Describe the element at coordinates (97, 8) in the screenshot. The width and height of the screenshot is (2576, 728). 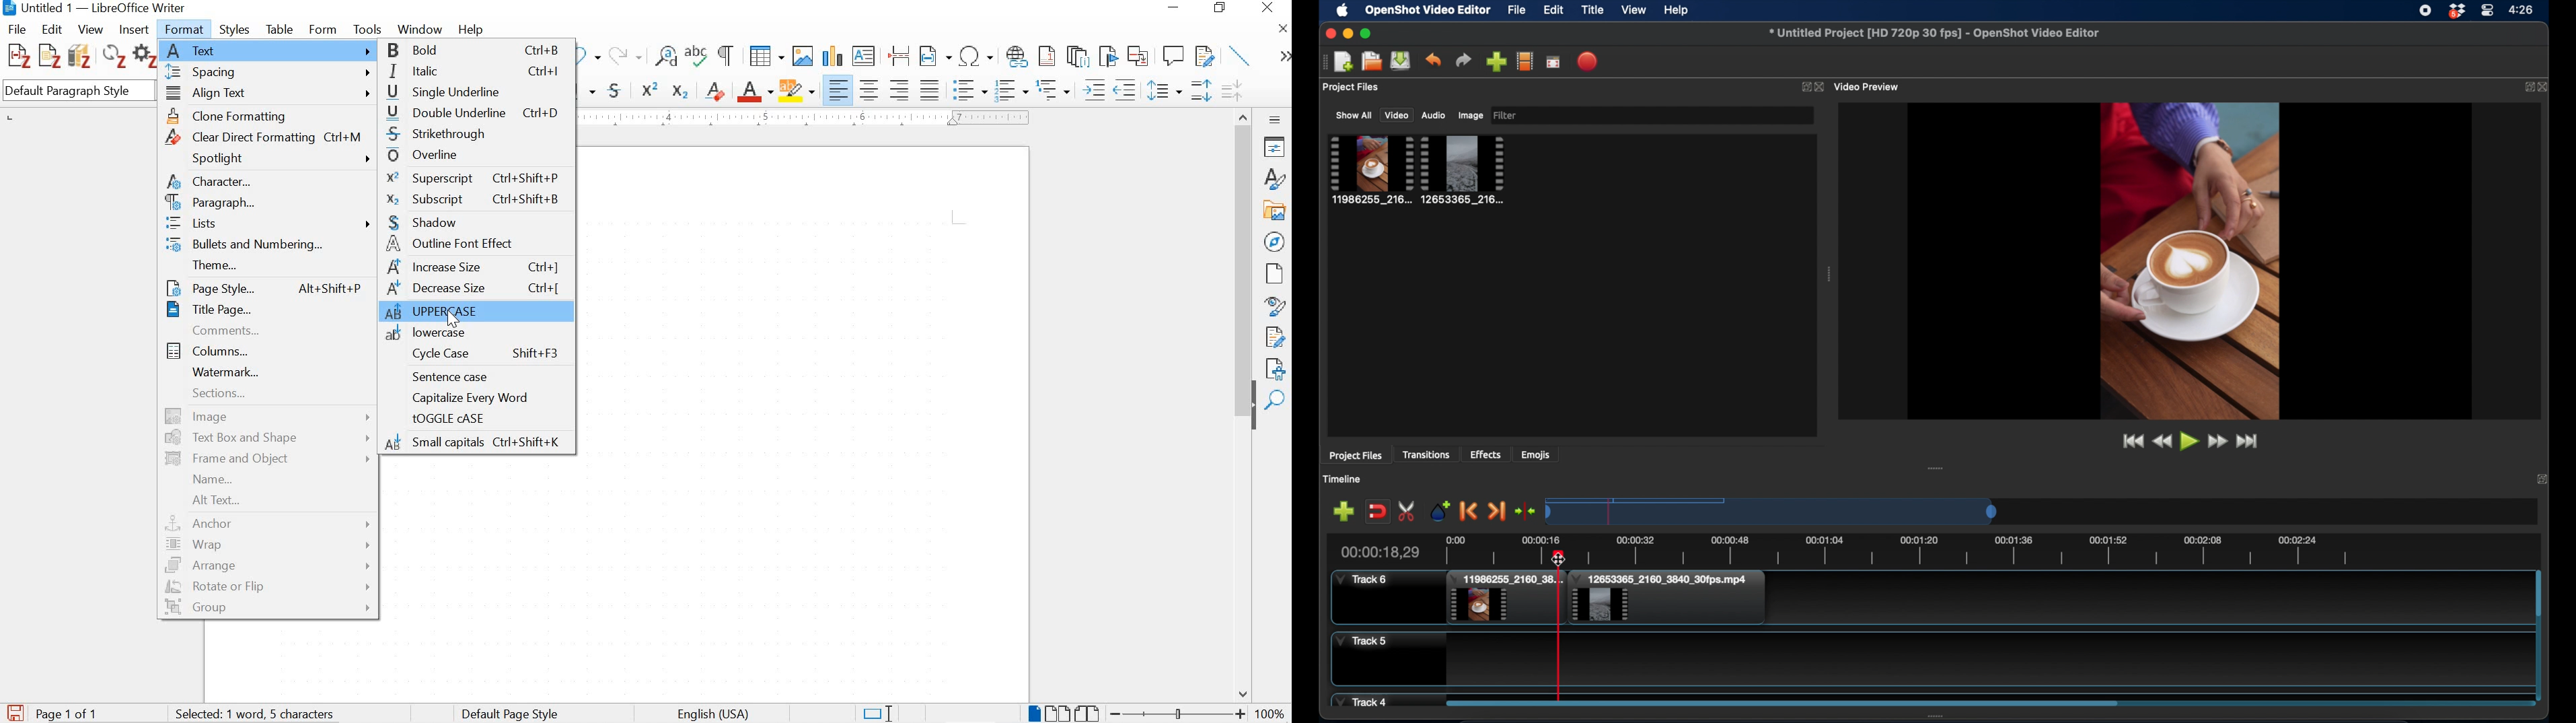
I see `Untitled 1 — LibreOffice Writer` at that location.